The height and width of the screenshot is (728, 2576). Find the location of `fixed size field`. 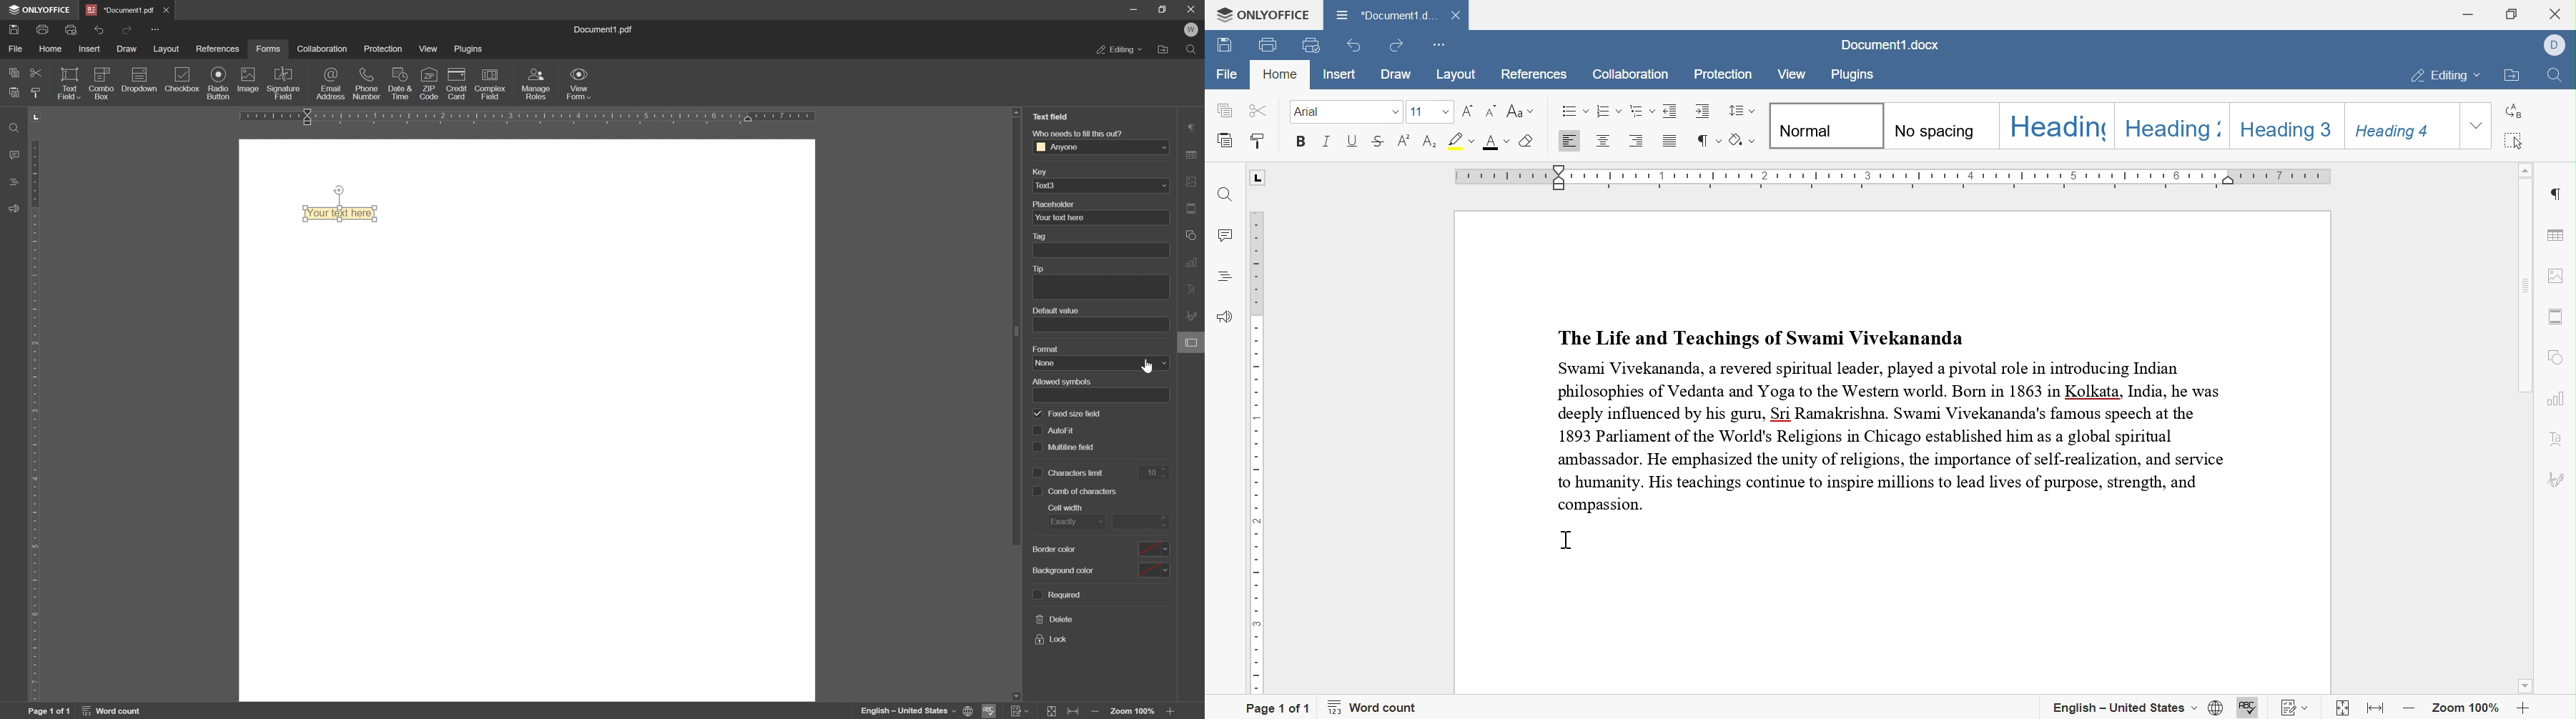

fixed size field is located at coordinates (1076, 414).